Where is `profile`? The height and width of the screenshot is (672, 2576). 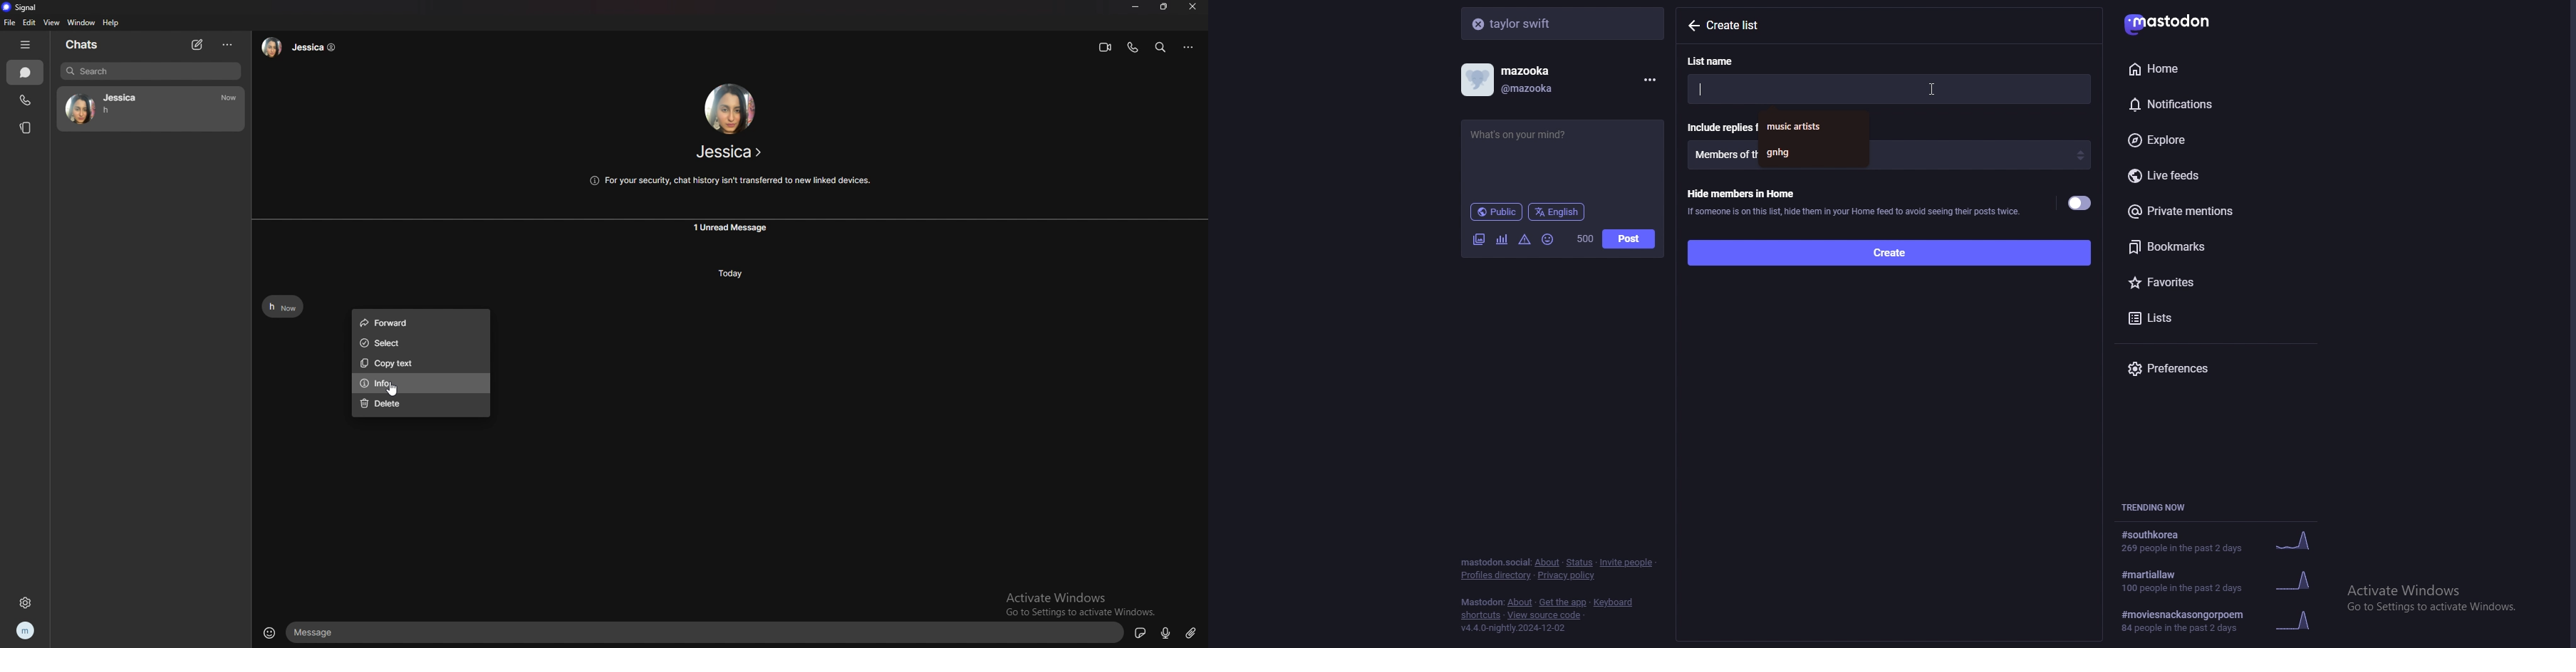
profile is located at coordinates (1519, 80).